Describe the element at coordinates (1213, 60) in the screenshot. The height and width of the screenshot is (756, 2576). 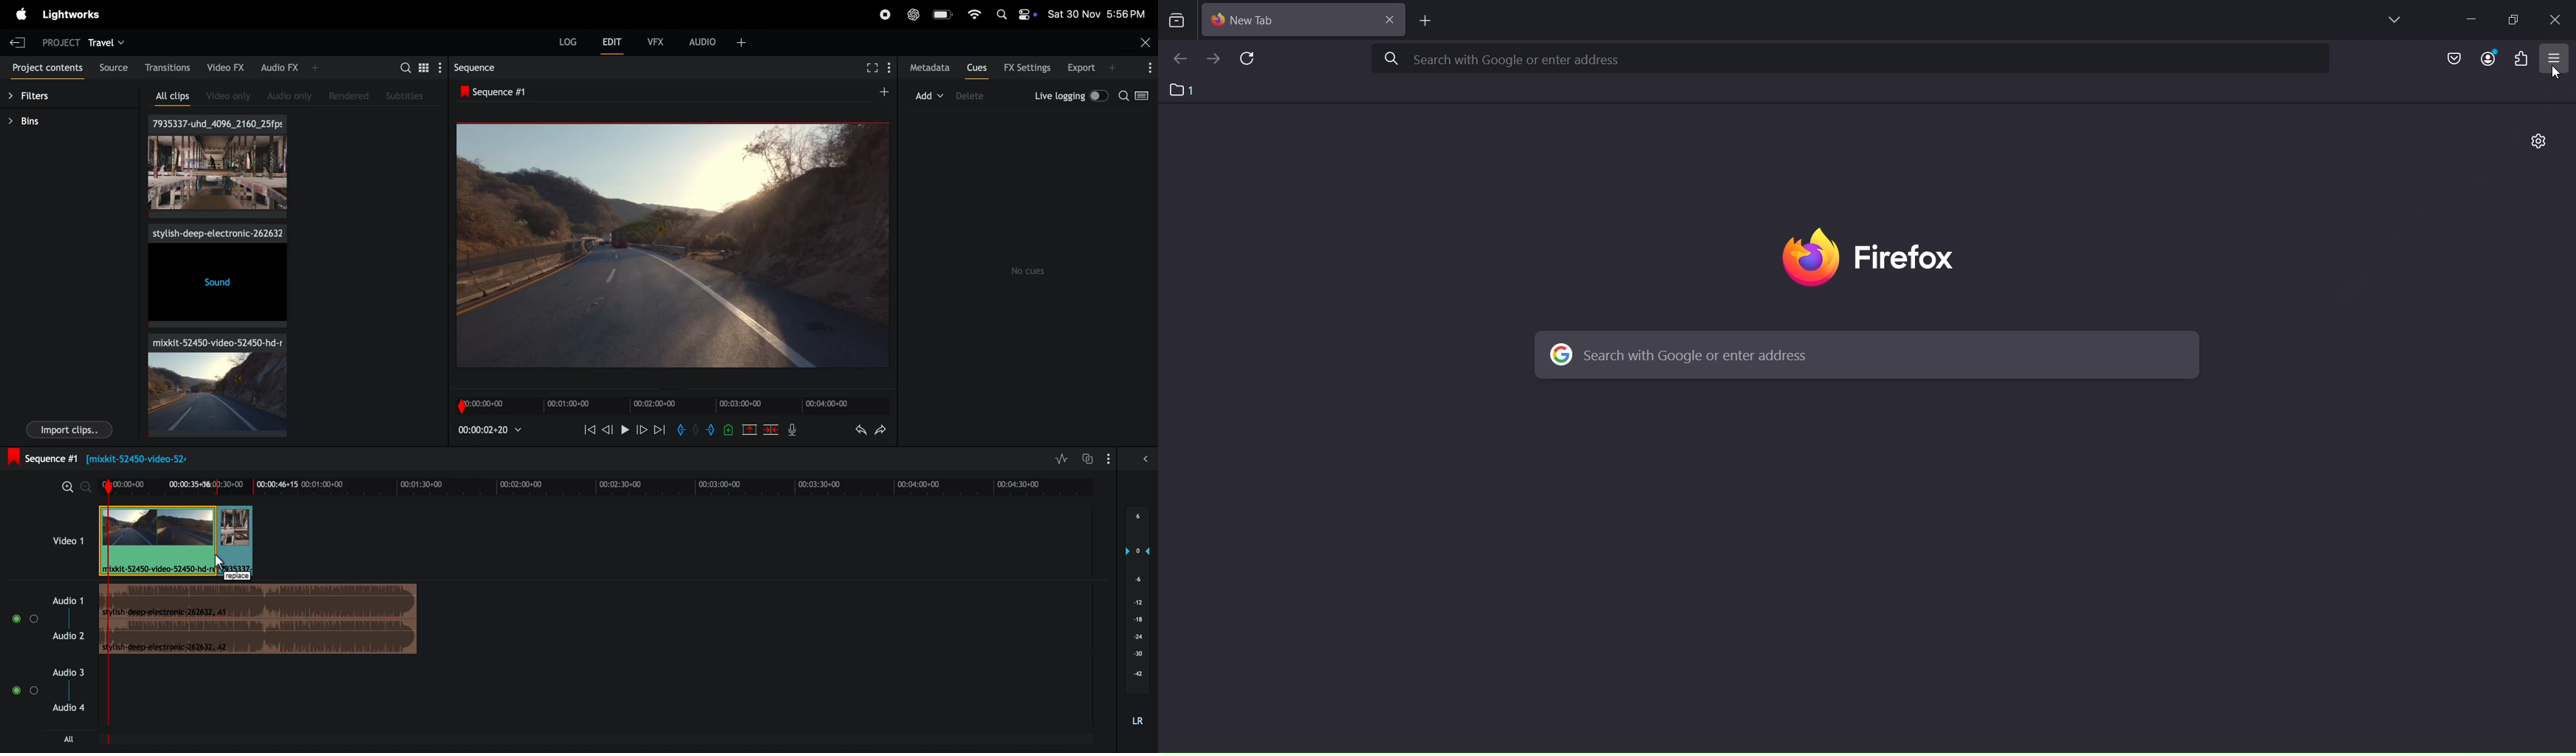
I see `go forward one page` at that location.